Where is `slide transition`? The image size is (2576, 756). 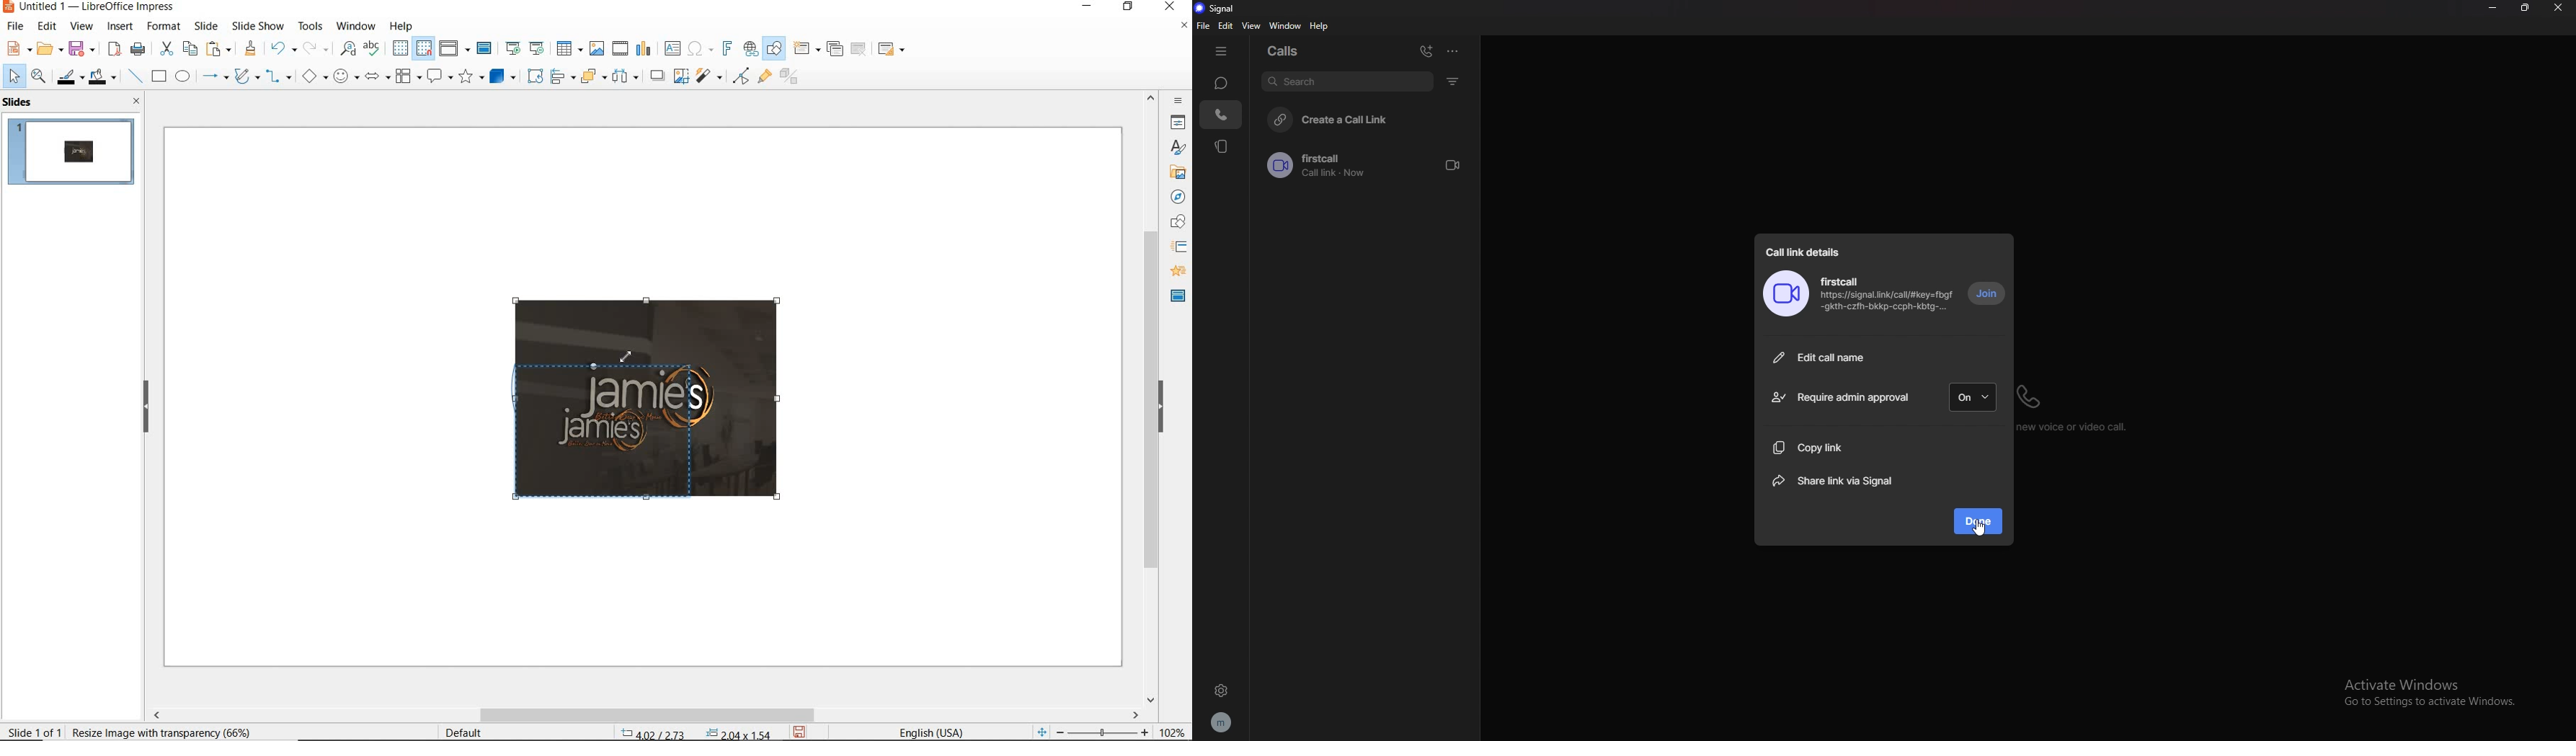
slide transition is located at coordinates (1178, 247).